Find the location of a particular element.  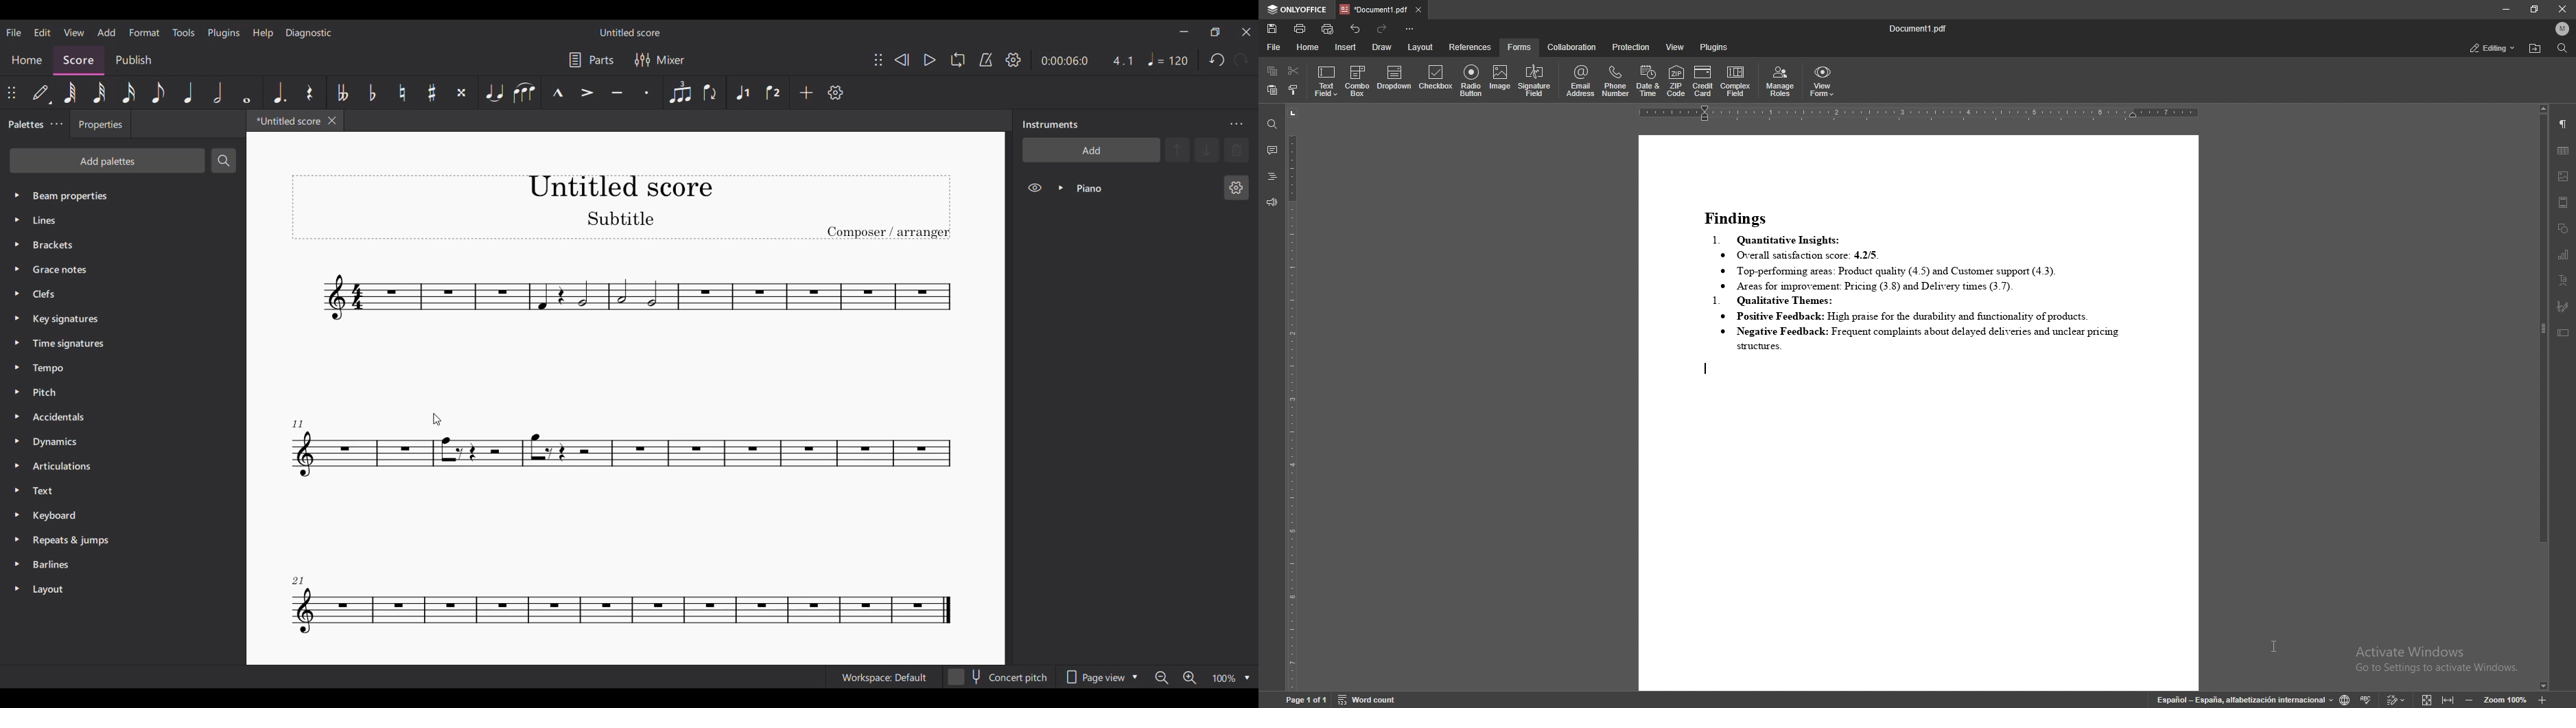

file is located at coordinates (1274, 47).